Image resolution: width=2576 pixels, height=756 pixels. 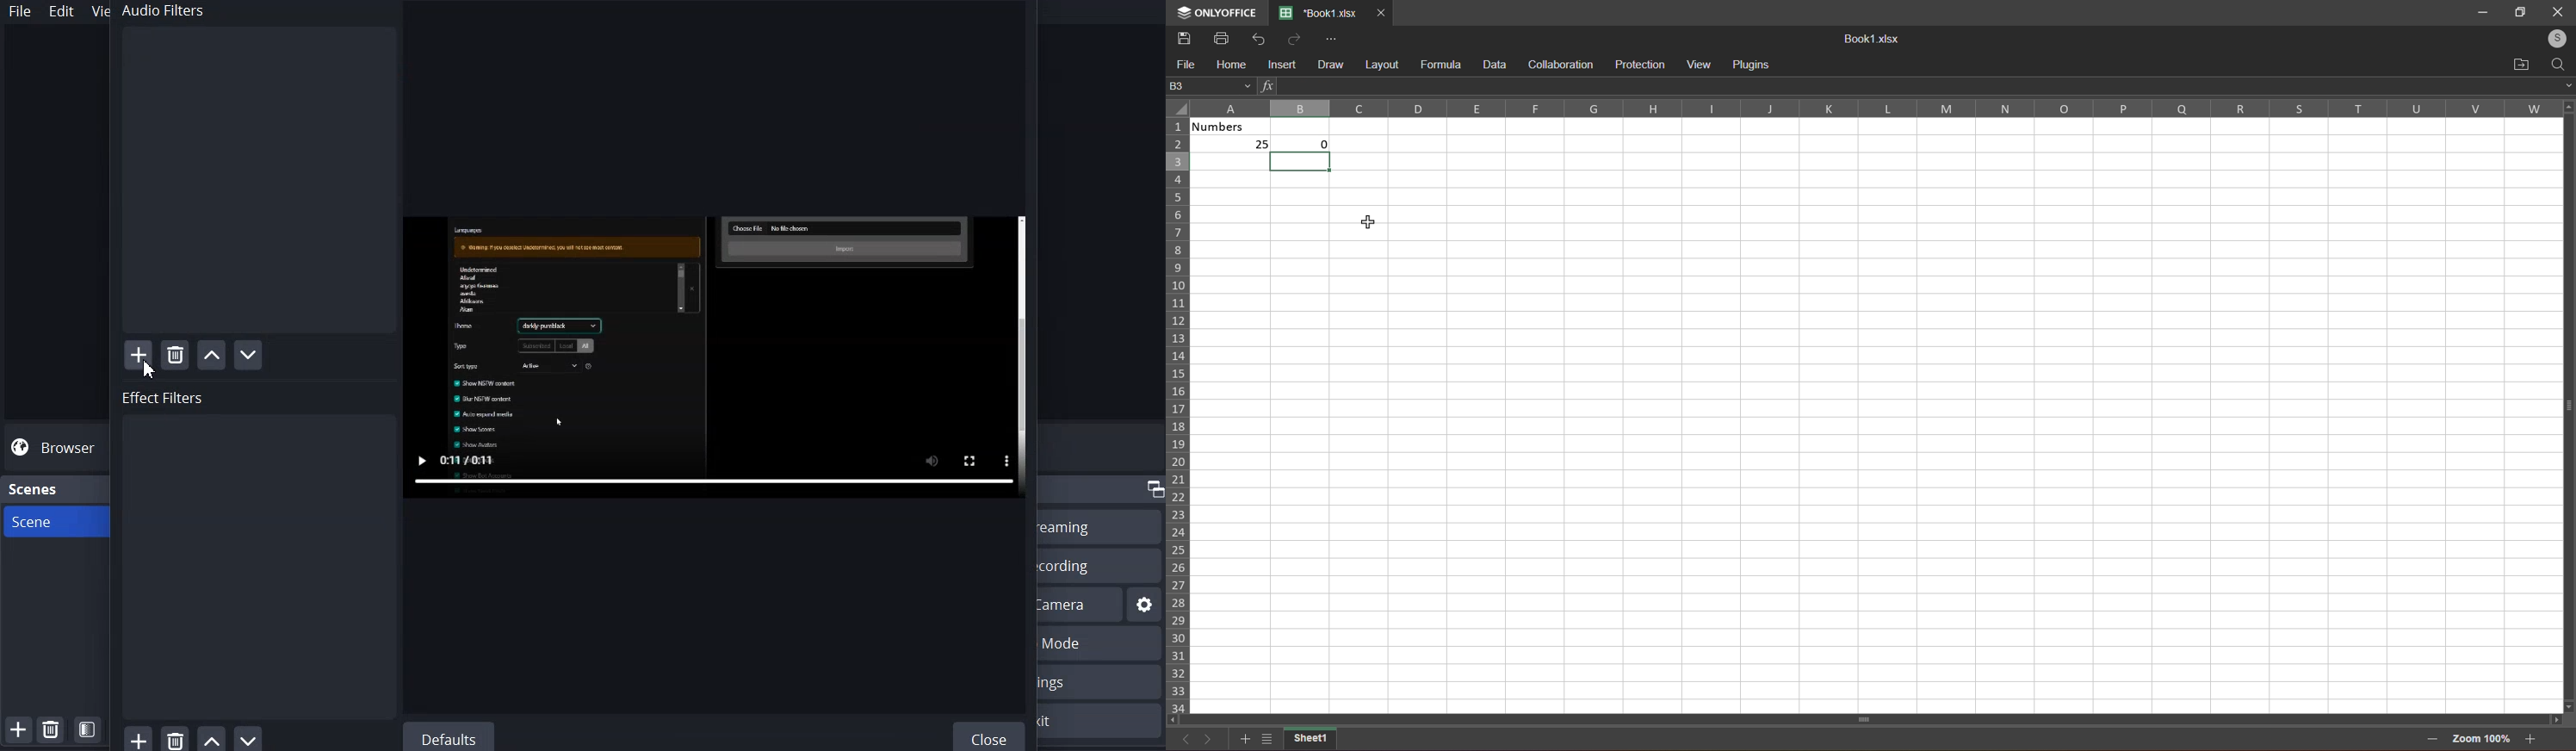 I want to click on close, so click(x=2556, y=12).